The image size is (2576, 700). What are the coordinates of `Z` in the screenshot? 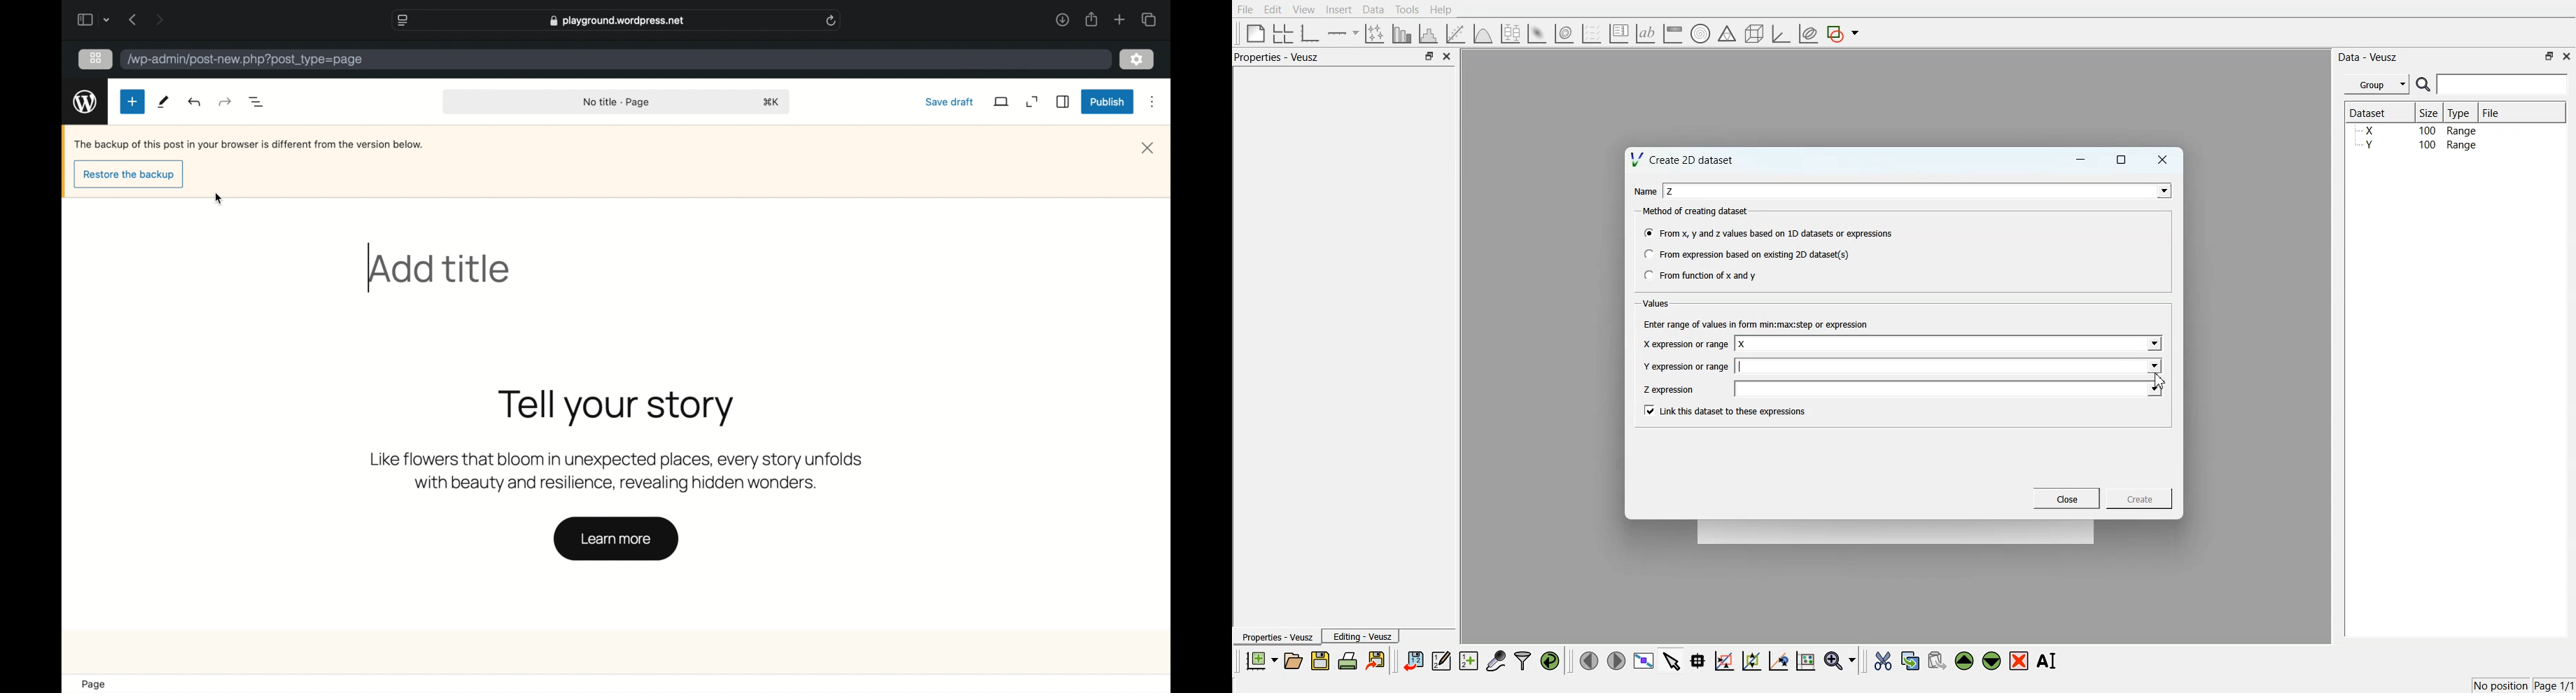 It's located at (1671, 191).